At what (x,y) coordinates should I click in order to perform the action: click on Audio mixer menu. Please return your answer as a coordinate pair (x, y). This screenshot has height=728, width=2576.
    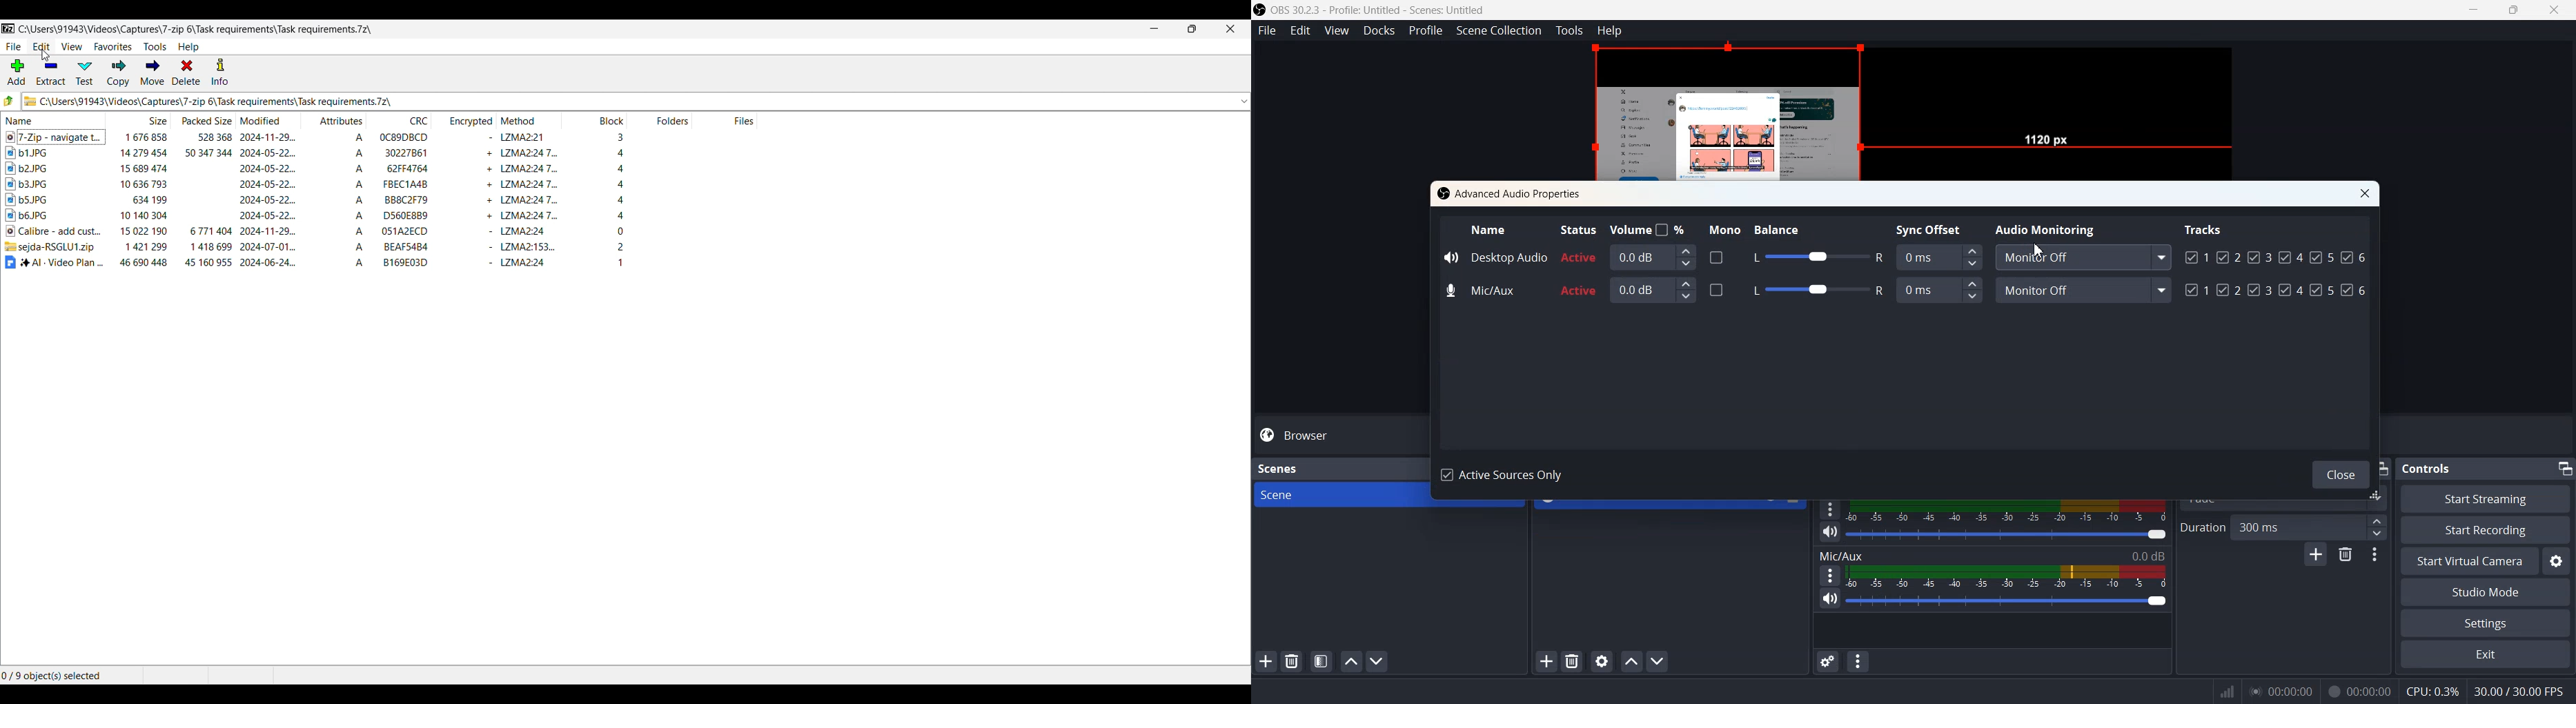
    Looking at the image, I should click on (1859, 661).